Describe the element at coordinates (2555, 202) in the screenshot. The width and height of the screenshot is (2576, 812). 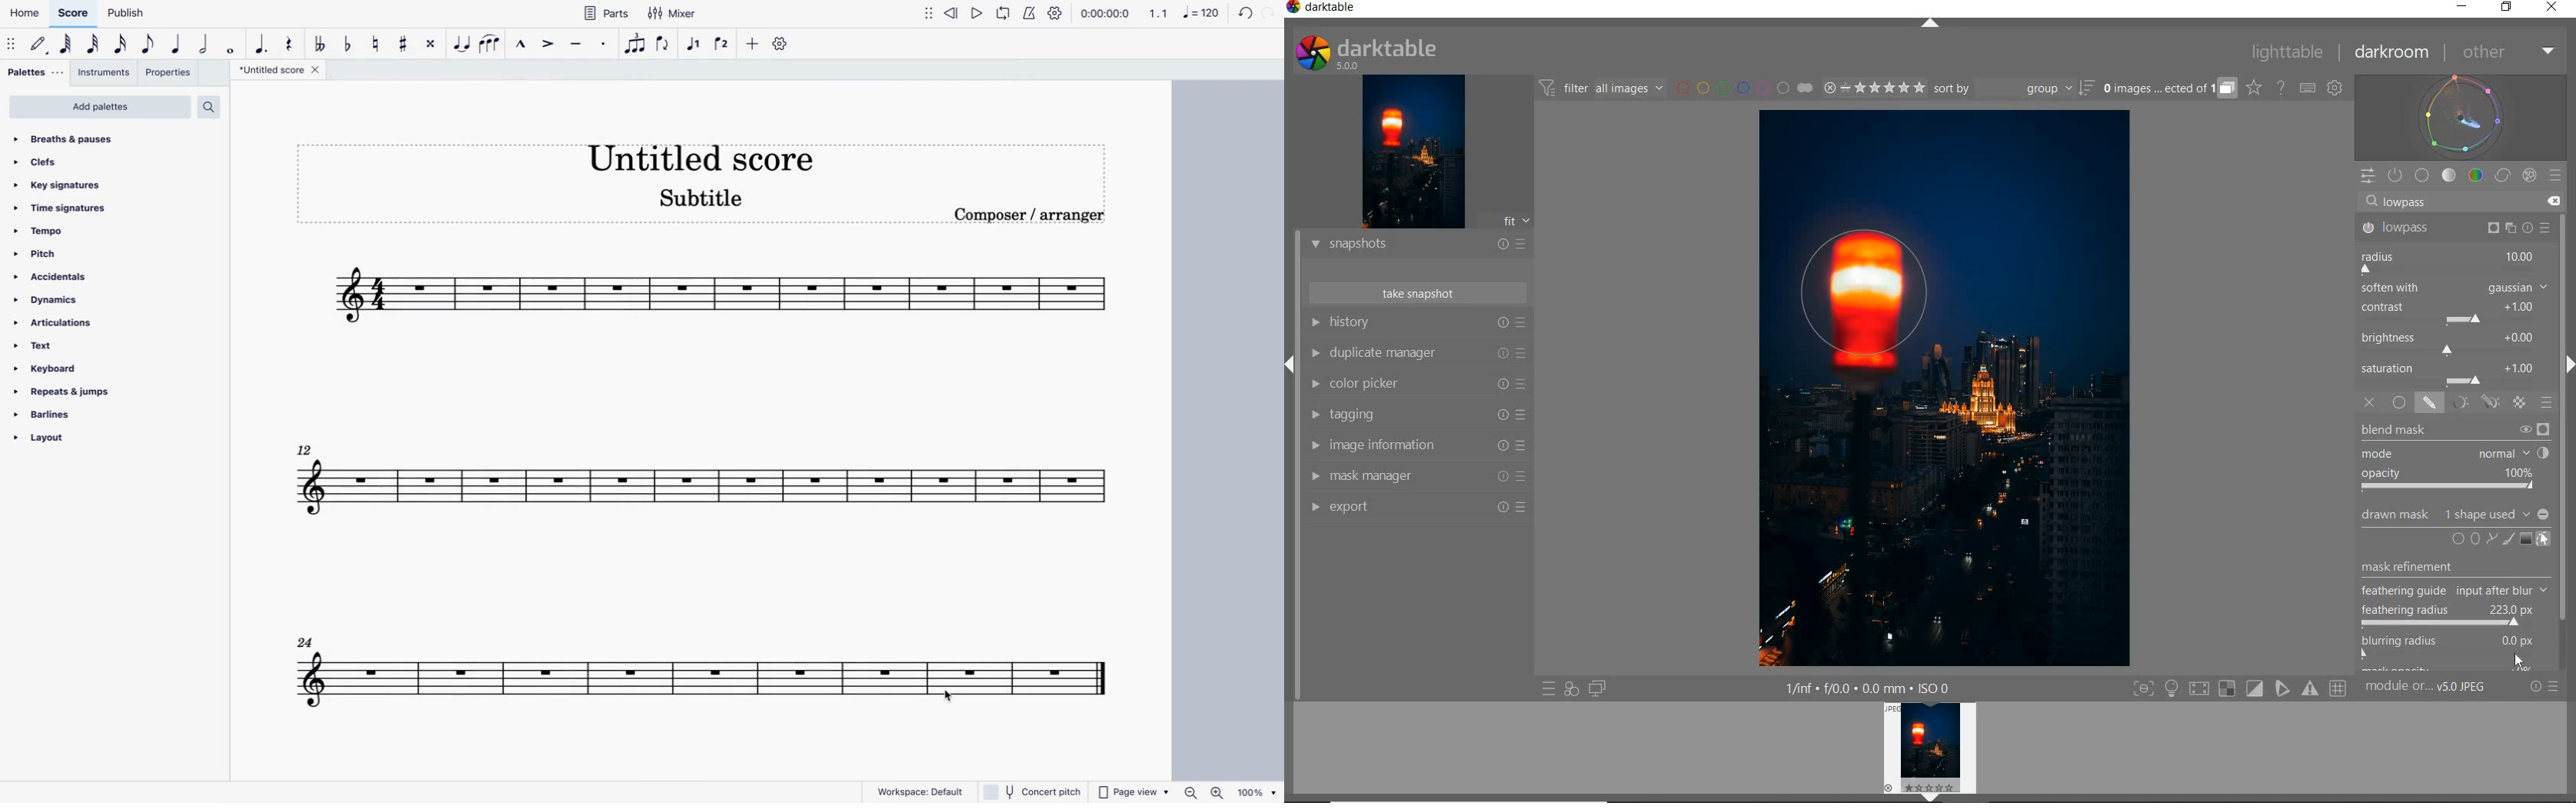
I see `DELETE` at that location.